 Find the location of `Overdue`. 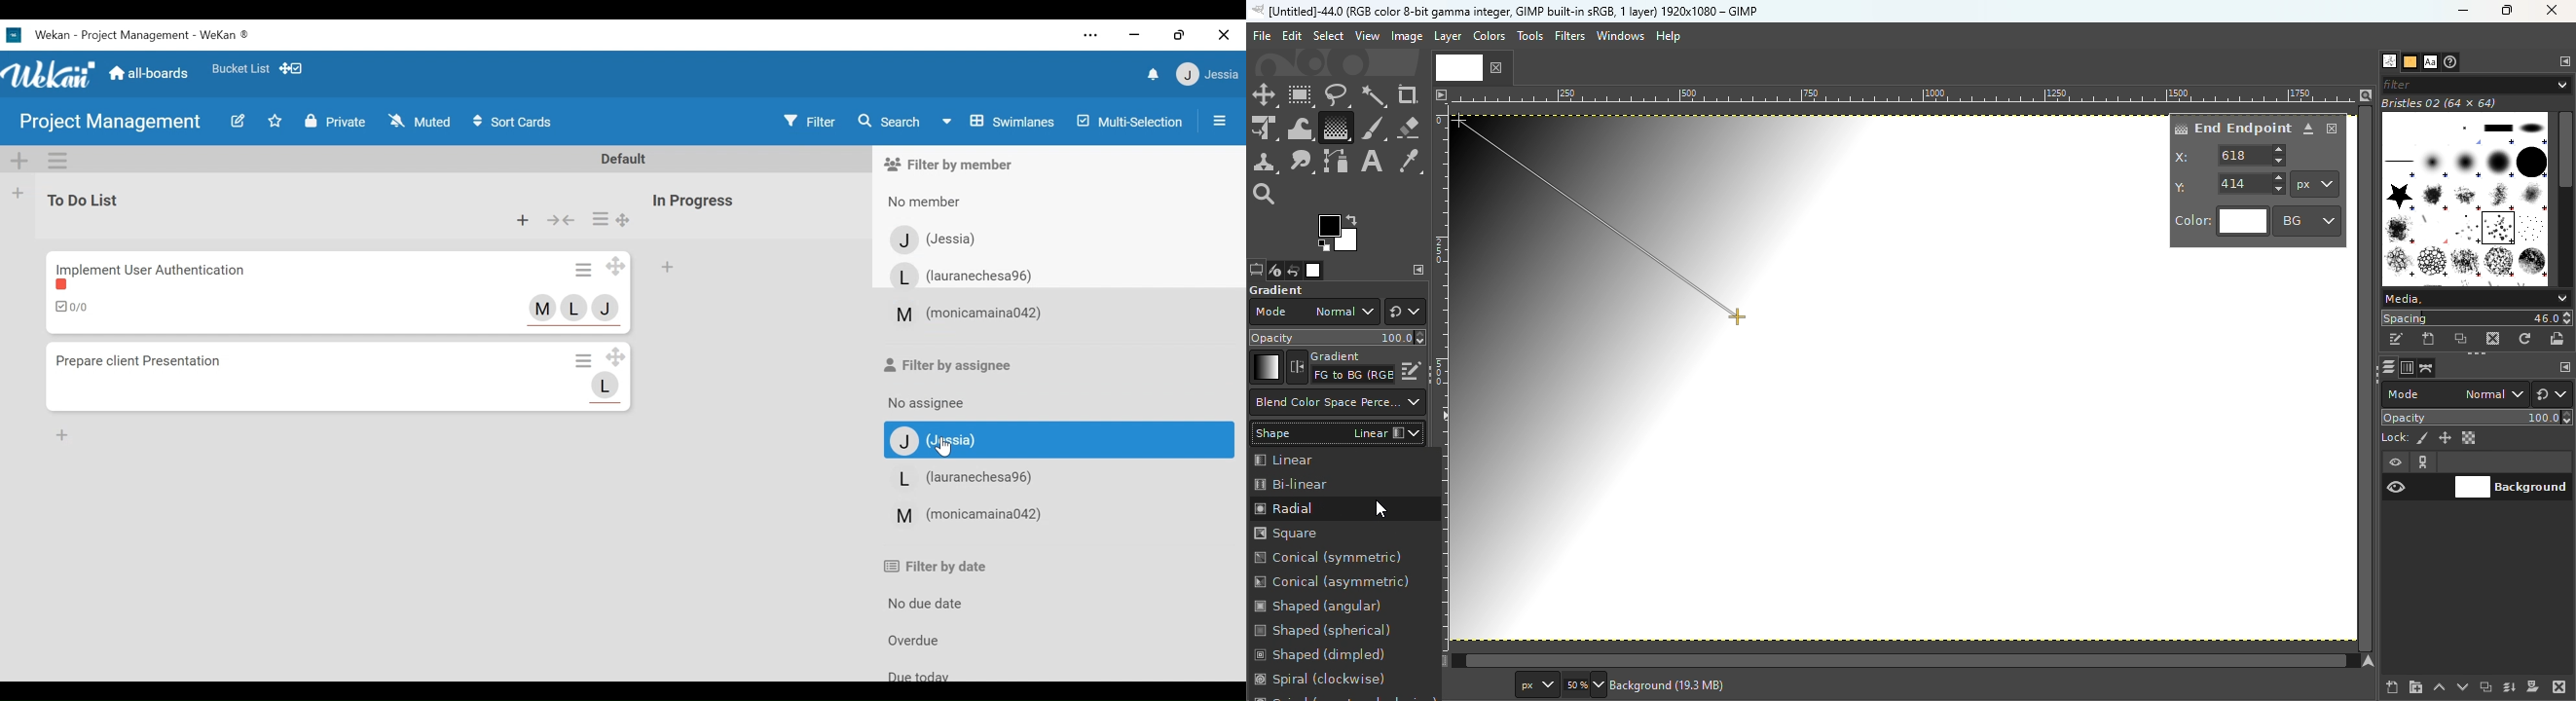

Overdue is located at coordinates (920, 642).